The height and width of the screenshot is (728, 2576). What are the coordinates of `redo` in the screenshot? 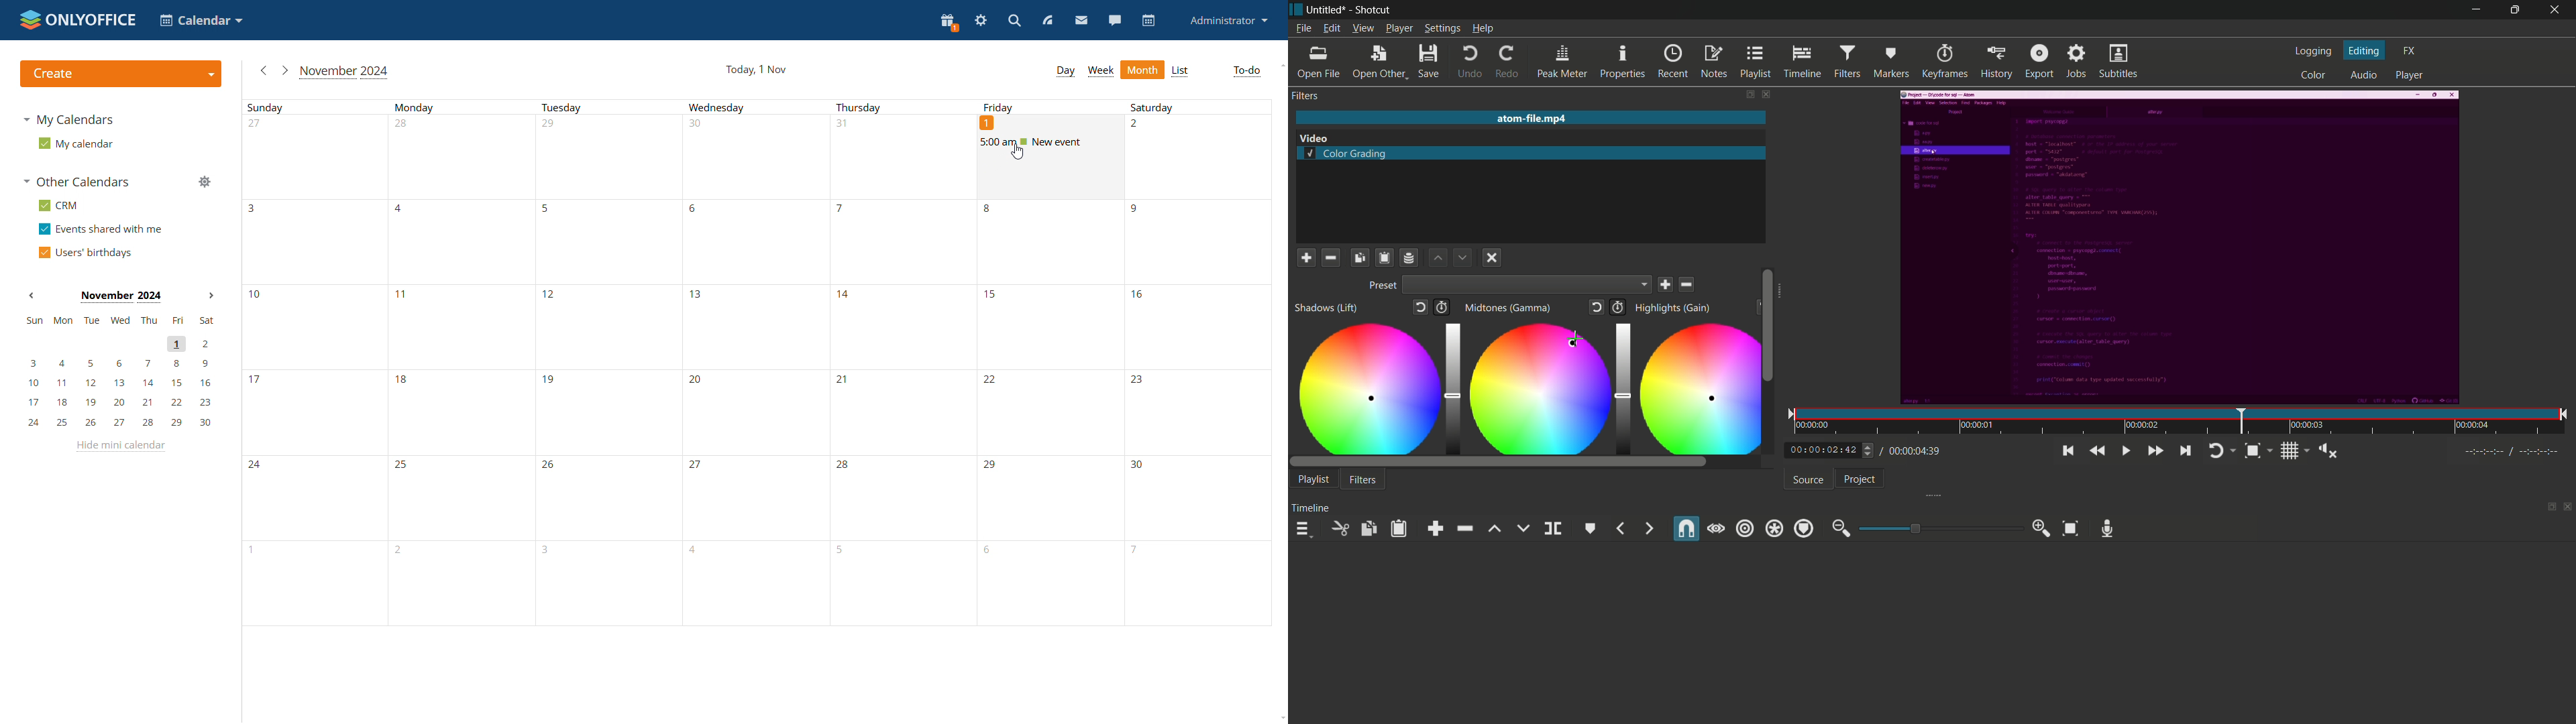 It's located at (1508, 62).